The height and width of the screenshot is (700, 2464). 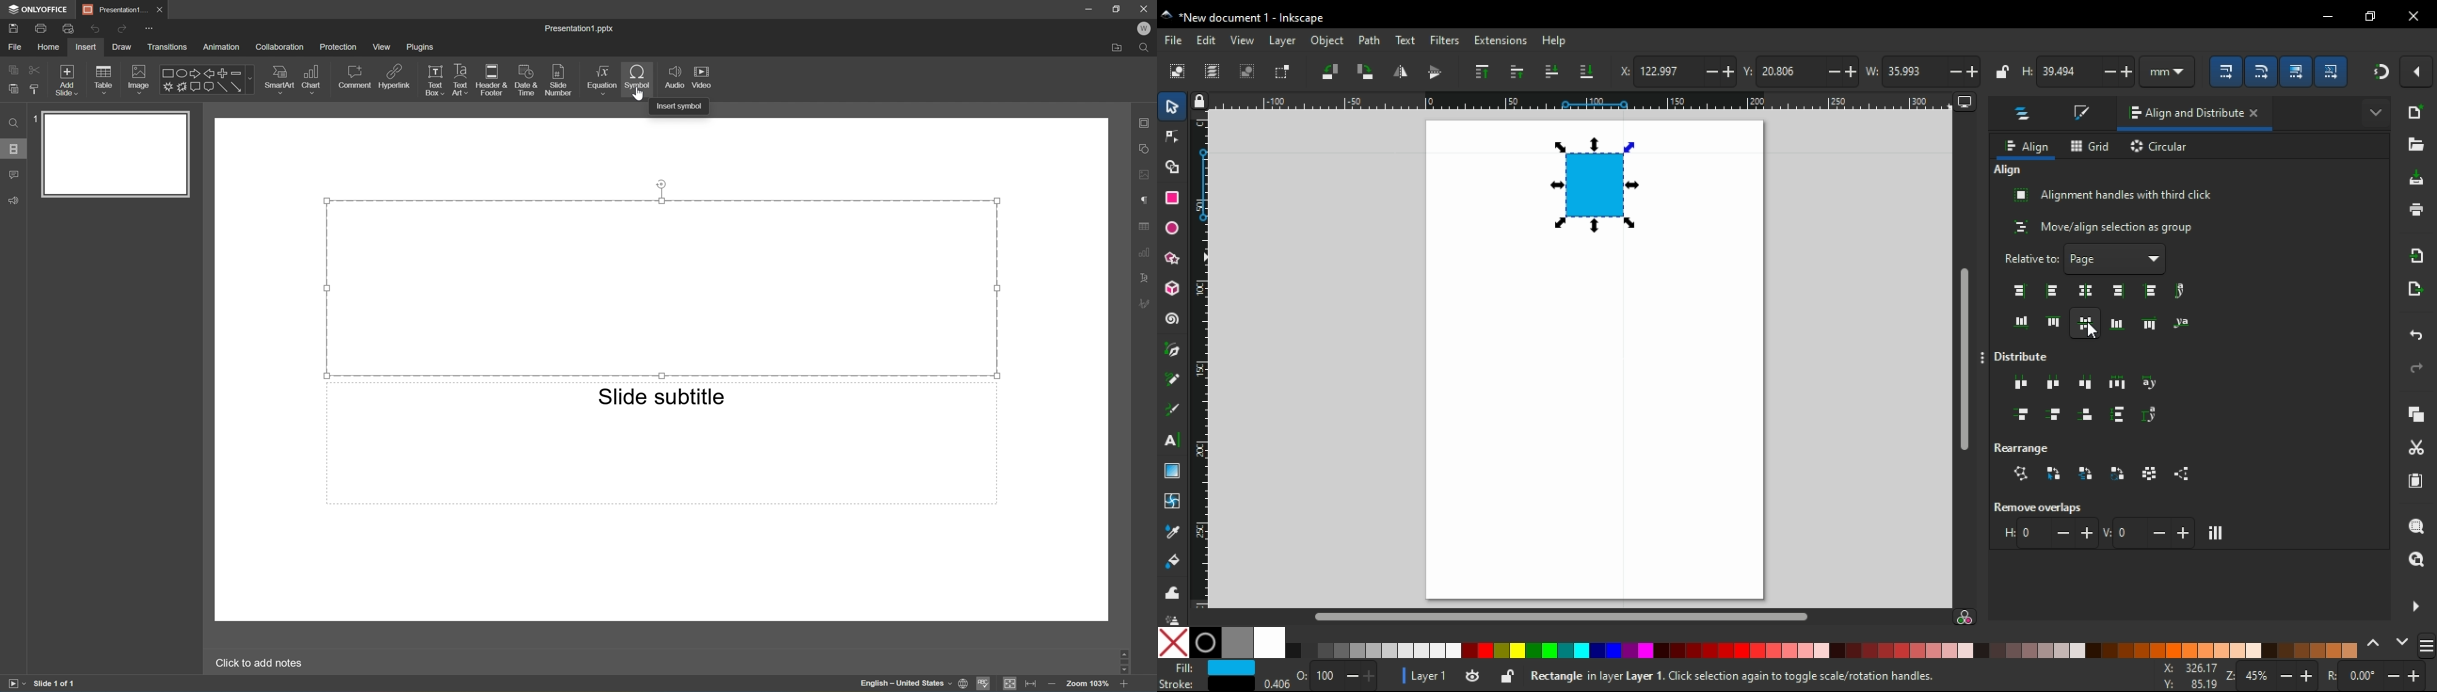 I want to click on Spell checking, so click(x=986, y=684).